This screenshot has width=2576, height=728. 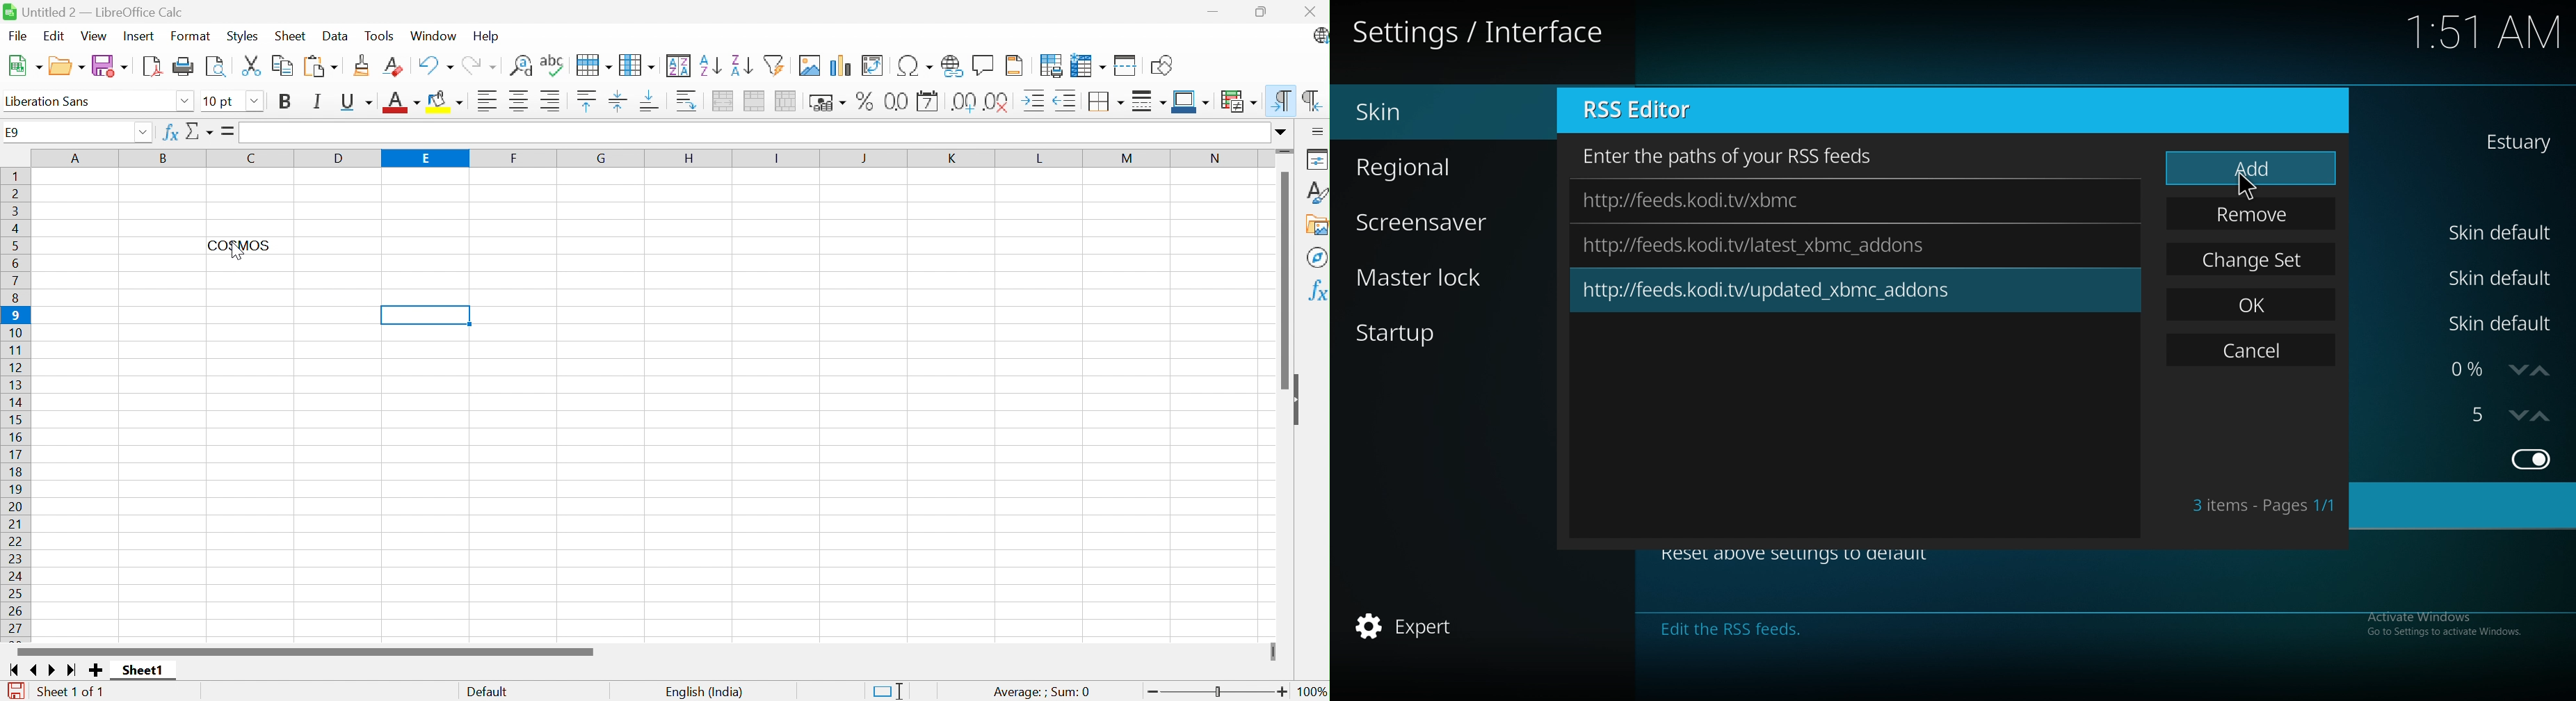 I want to click on Align bottom, so click(x=650, y=102).